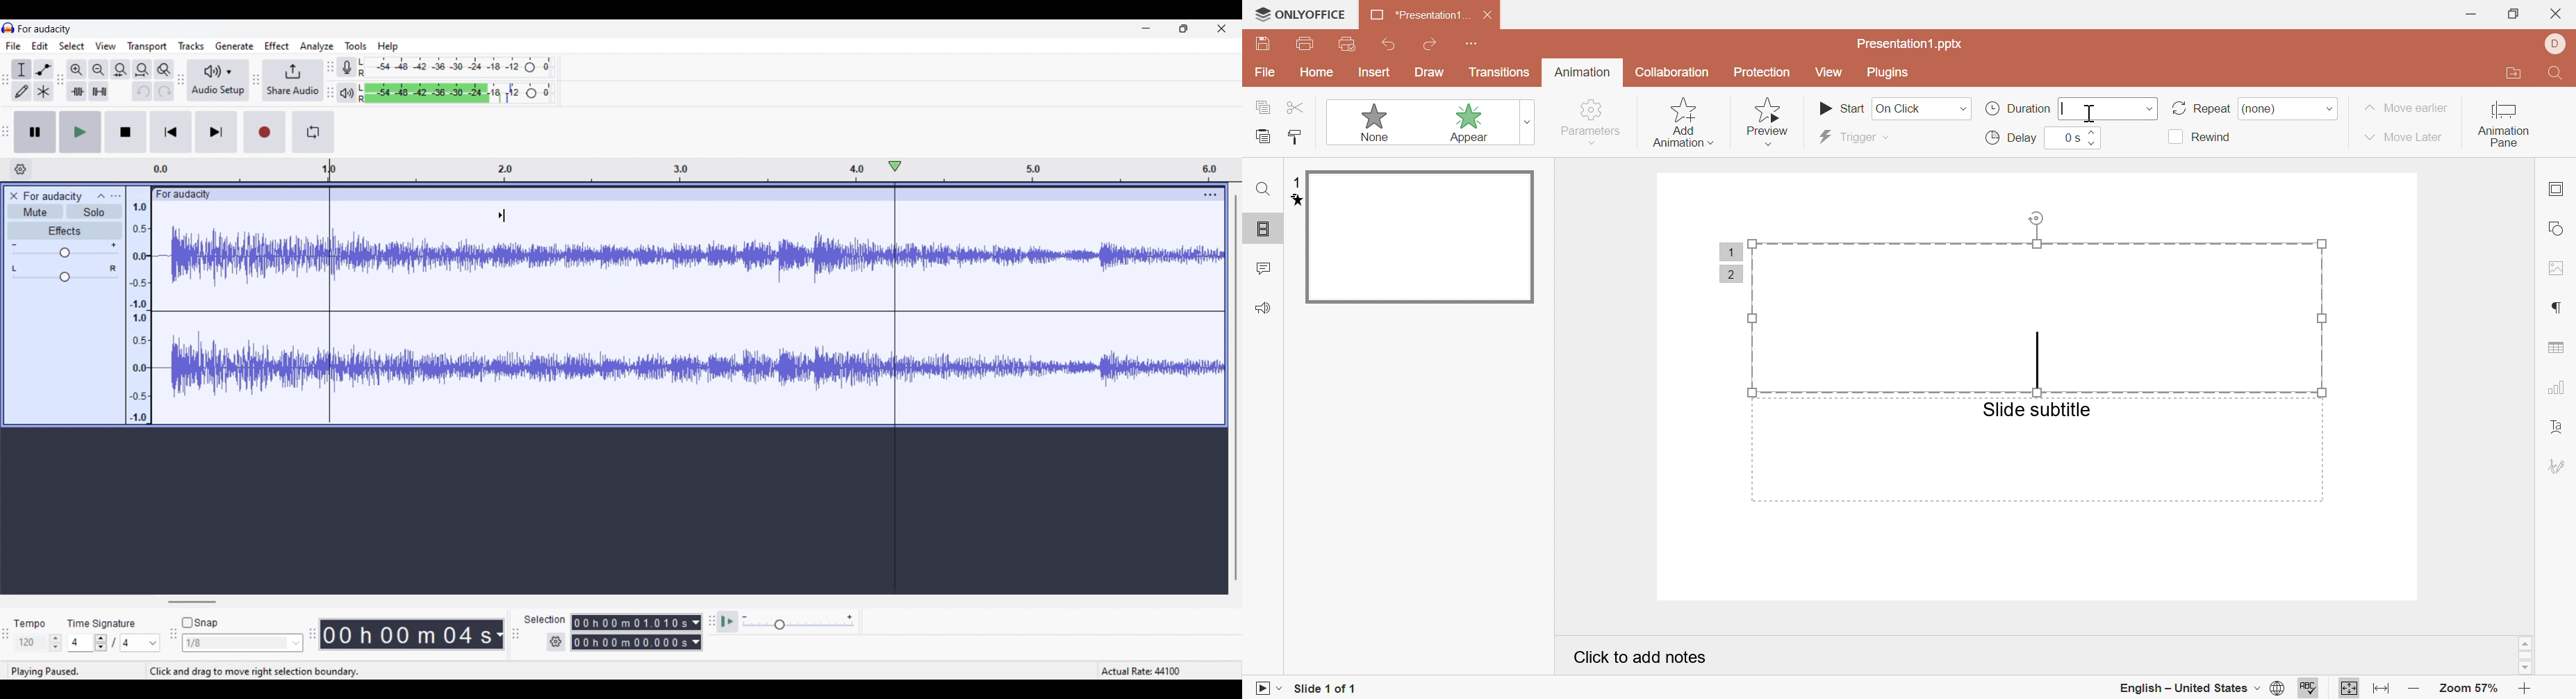 The width and height of the screenshot is (2576, 700). What do you see at coordinates (14, 196) in the screenshot?
I see `Close track` at bounding box center [14, 196].